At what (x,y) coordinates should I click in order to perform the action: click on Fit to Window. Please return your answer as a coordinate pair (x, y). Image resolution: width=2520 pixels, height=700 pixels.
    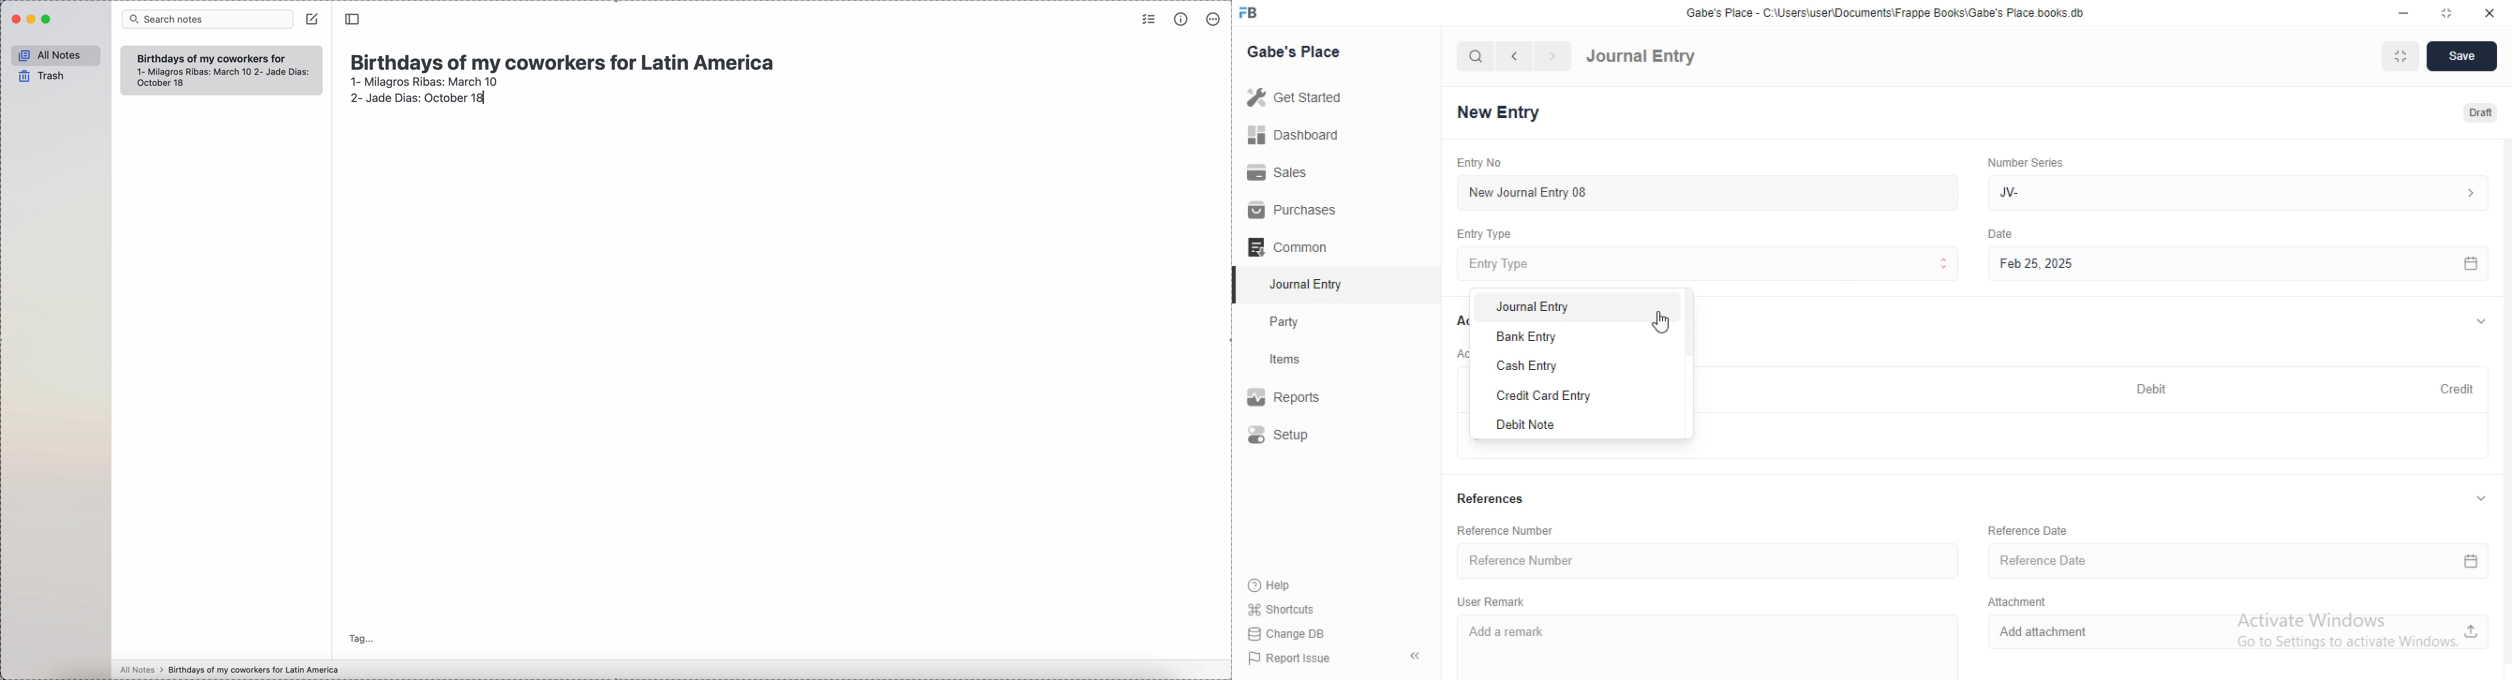
    Looking at the image, I should click on (2402, 56).